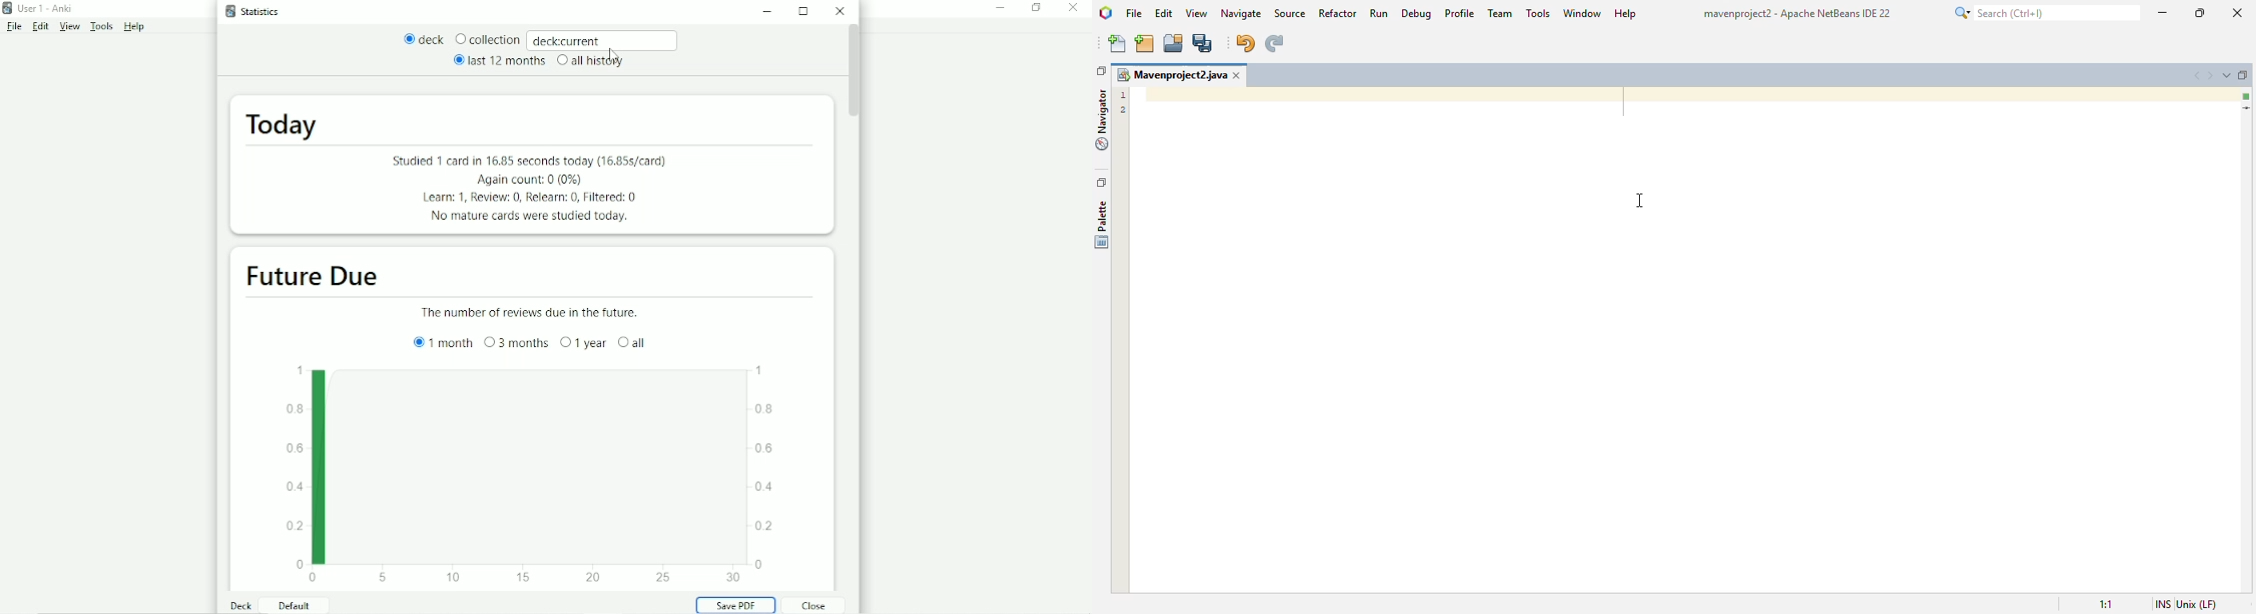  Describe the element at coordinates (520, 188) in the screenshot. I see `Study stats` at that location.